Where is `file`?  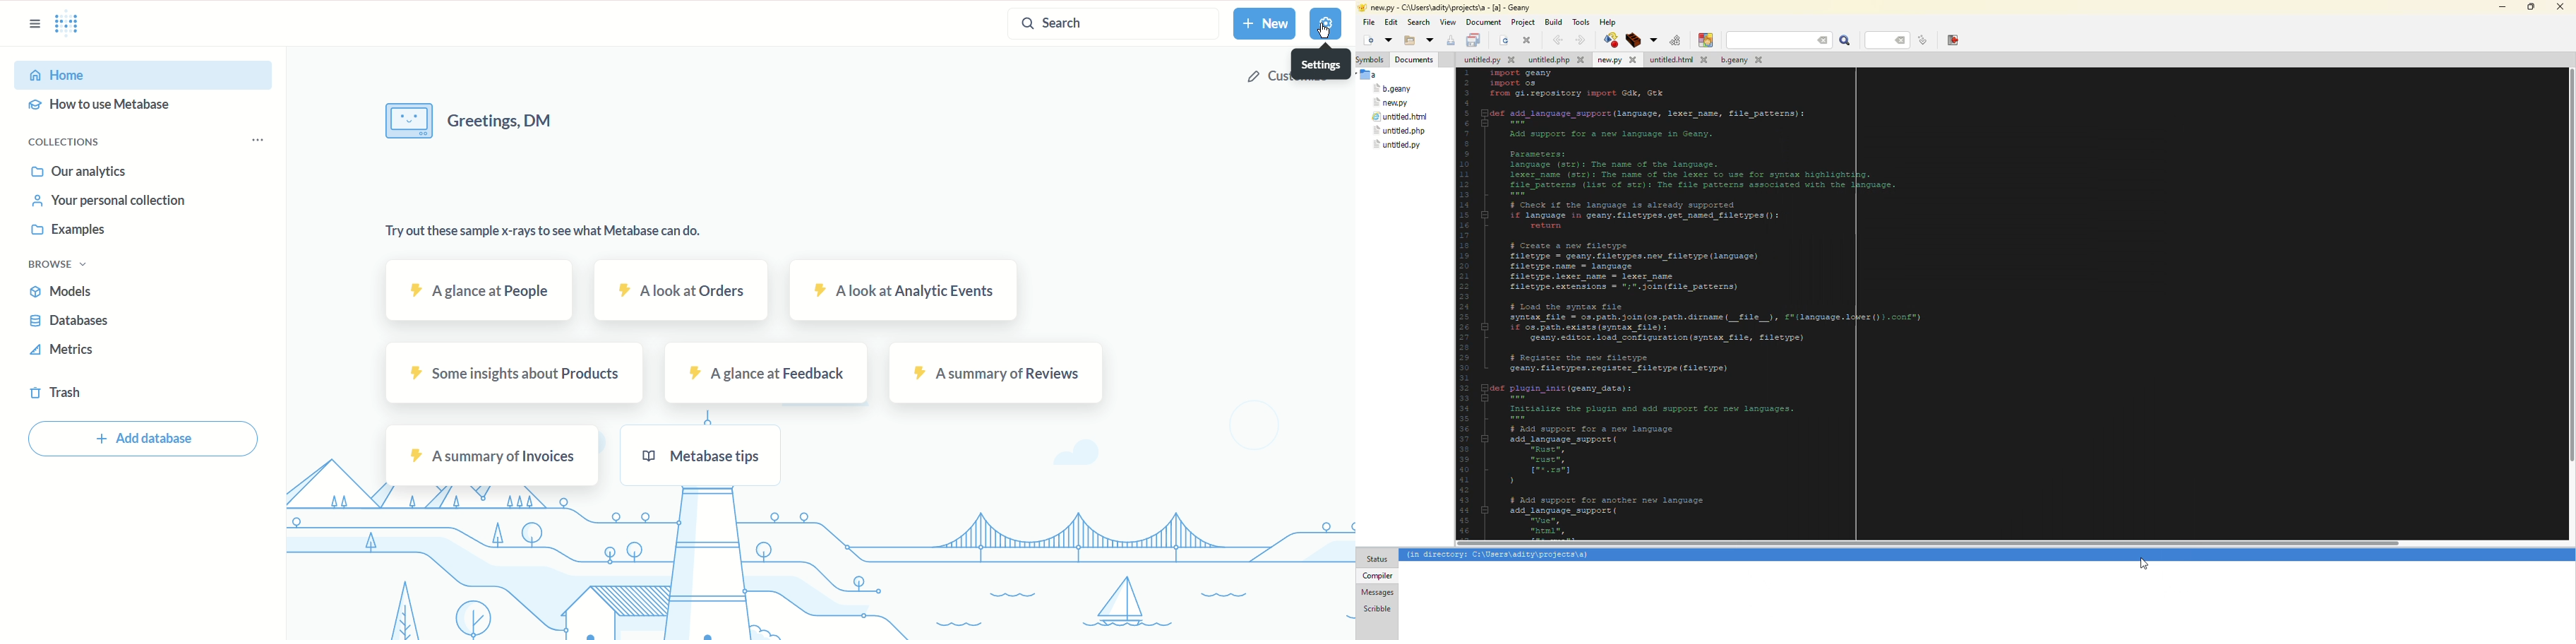
file is located at coordinates (1392, 102).